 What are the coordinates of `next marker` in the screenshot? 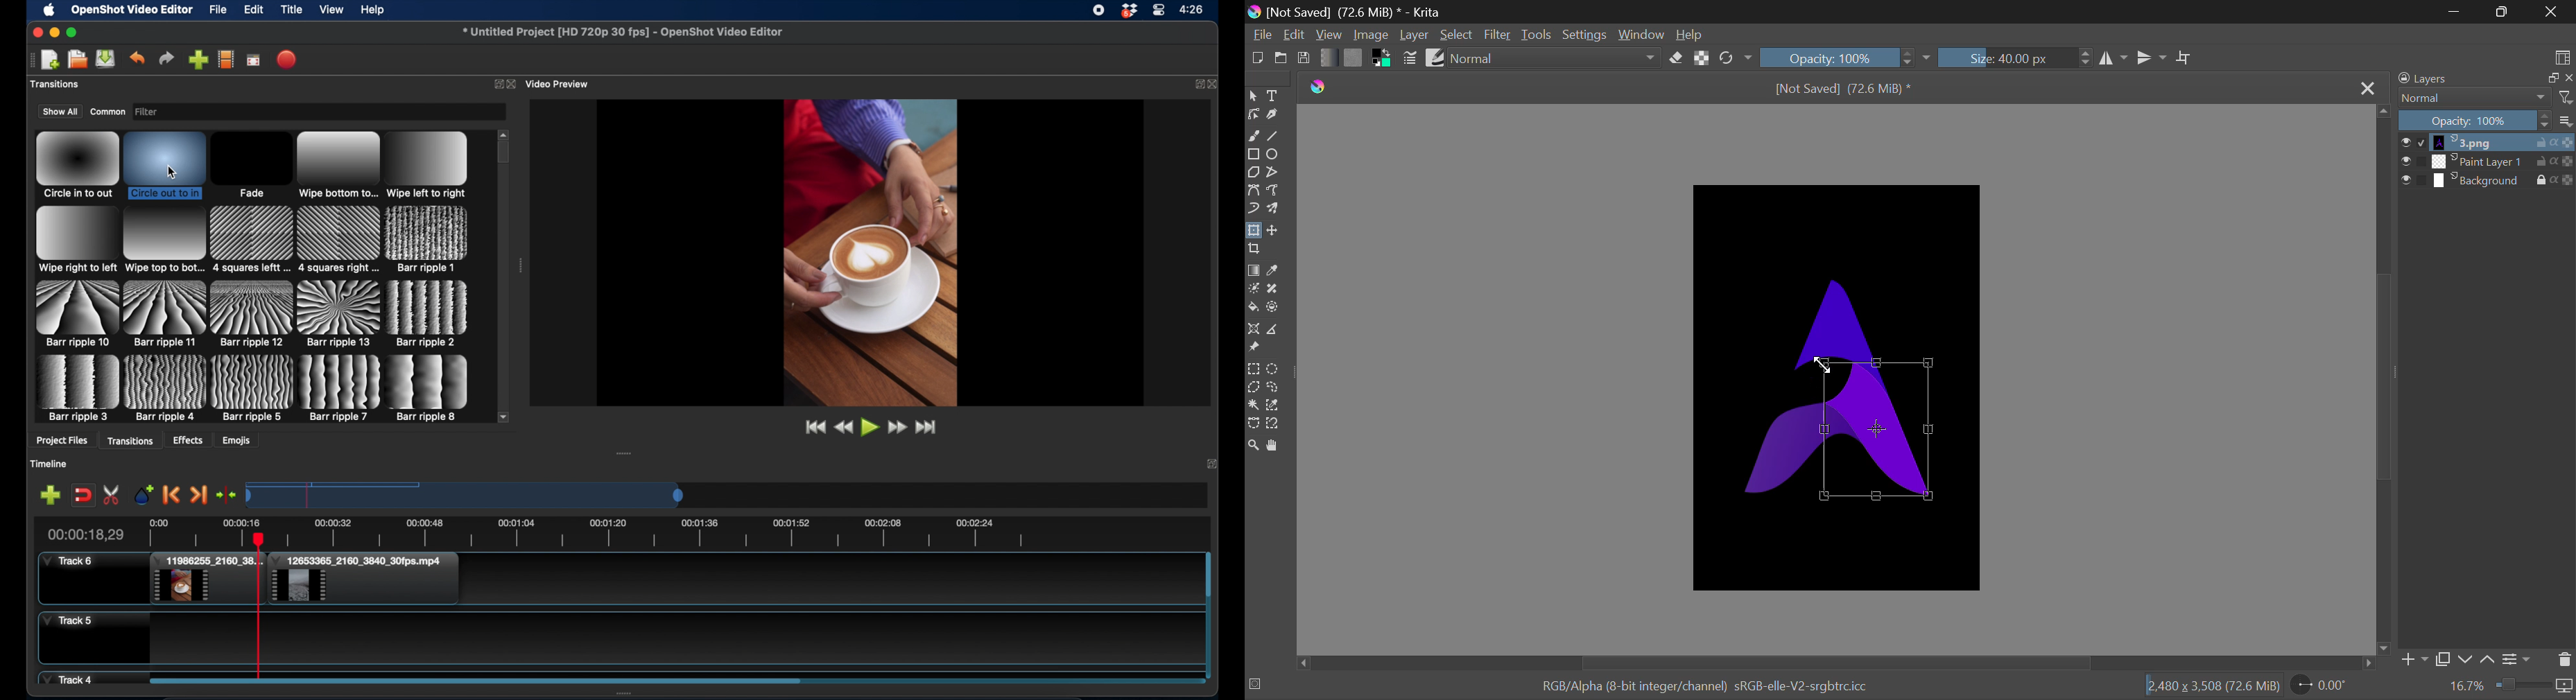 It's located at (198, 495).